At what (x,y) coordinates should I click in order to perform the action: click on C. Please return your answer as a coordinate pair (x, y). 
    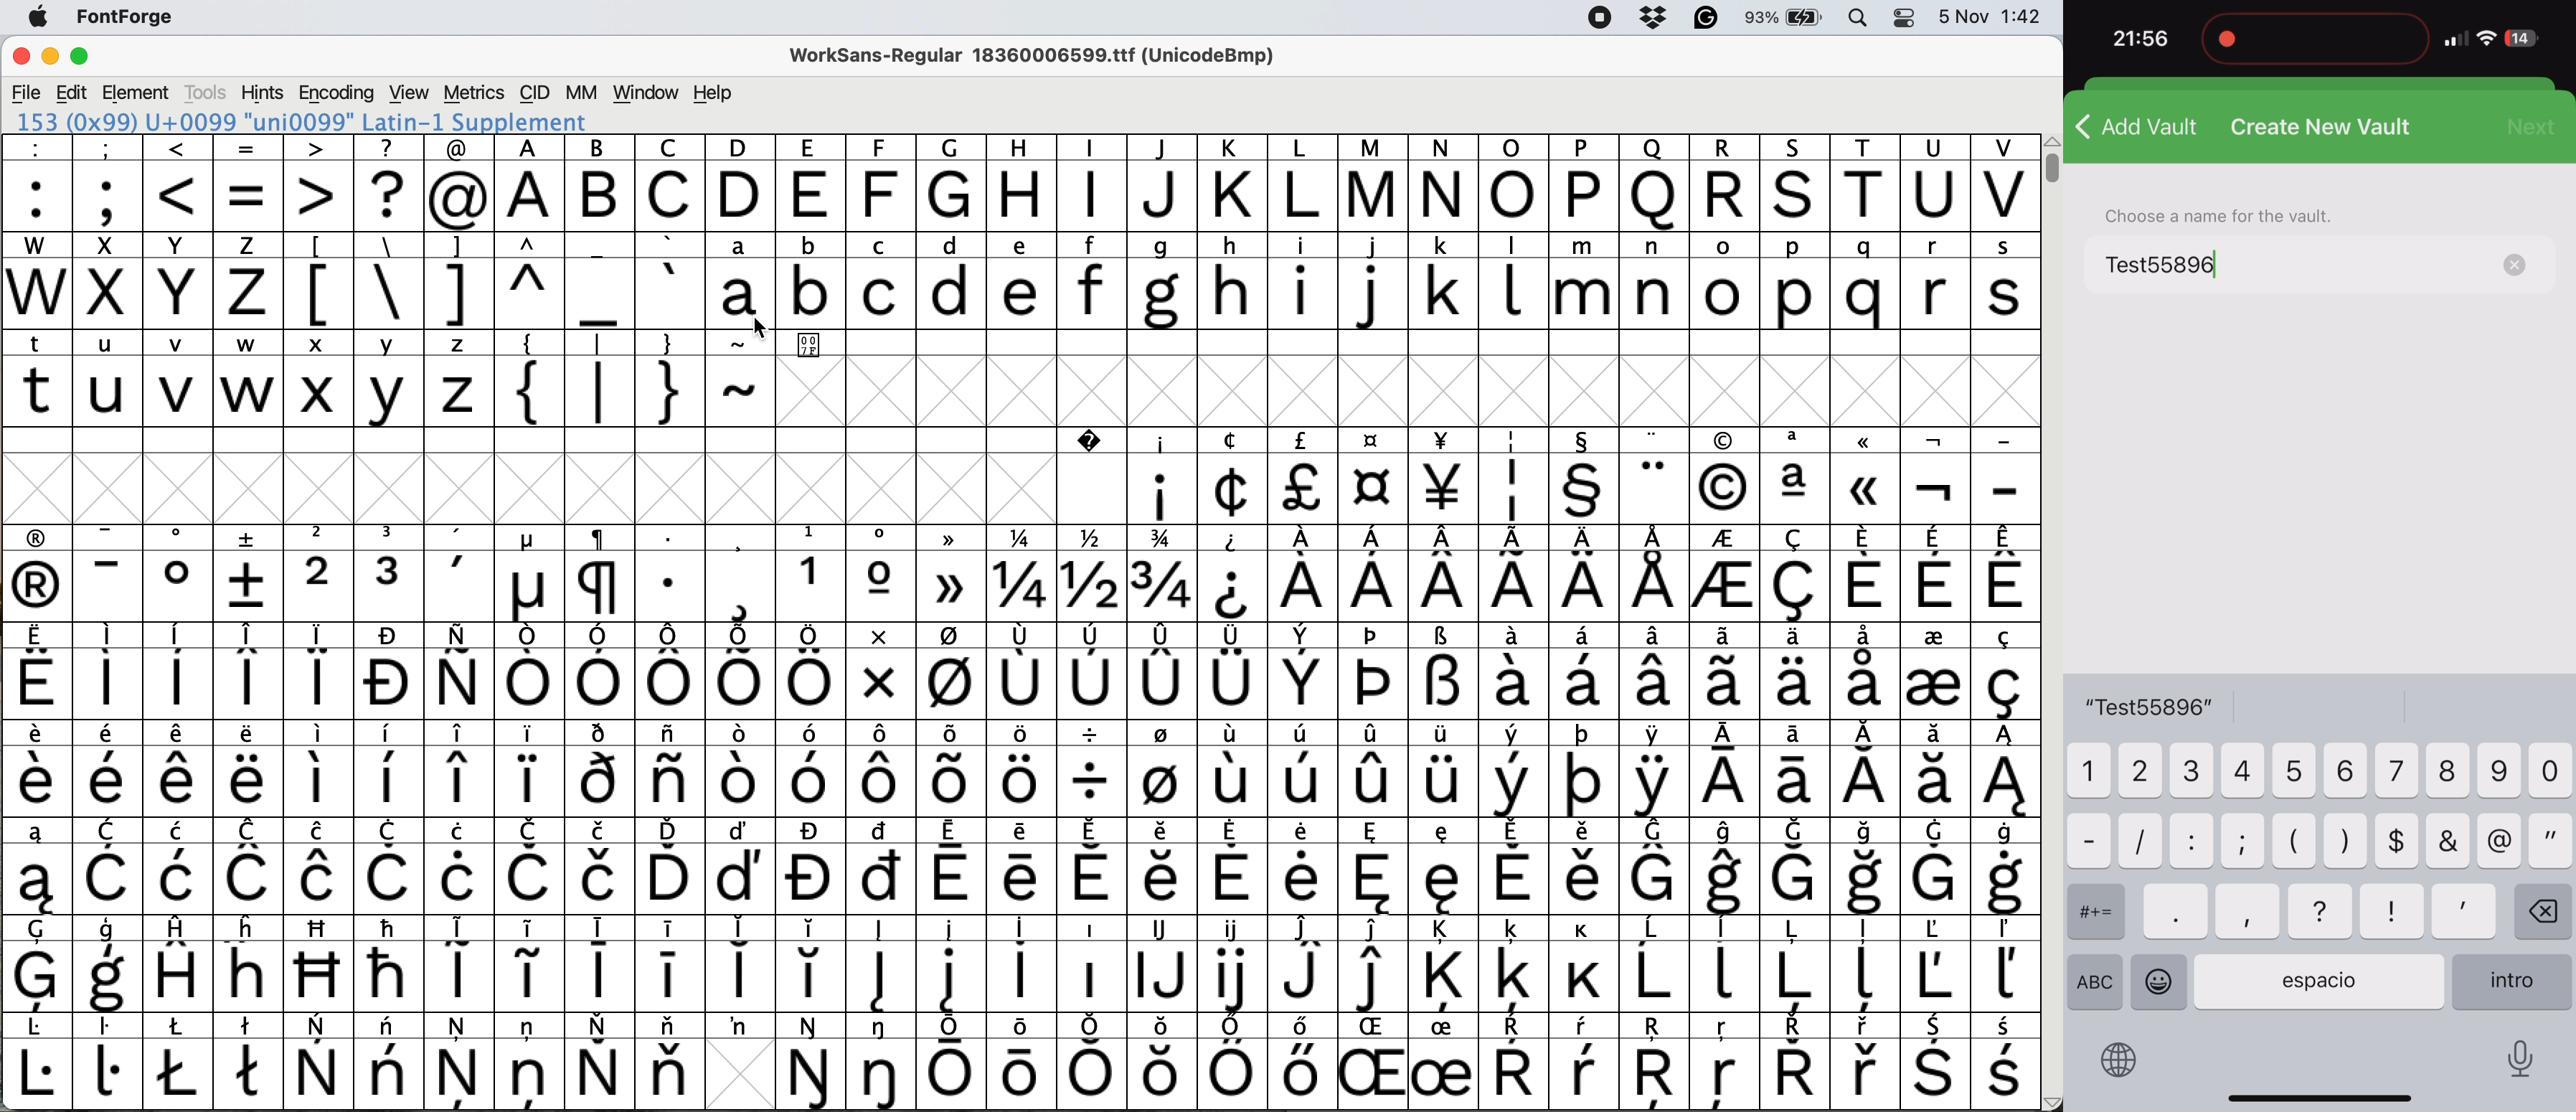
    Looking at the image, I should click on (670, 183).